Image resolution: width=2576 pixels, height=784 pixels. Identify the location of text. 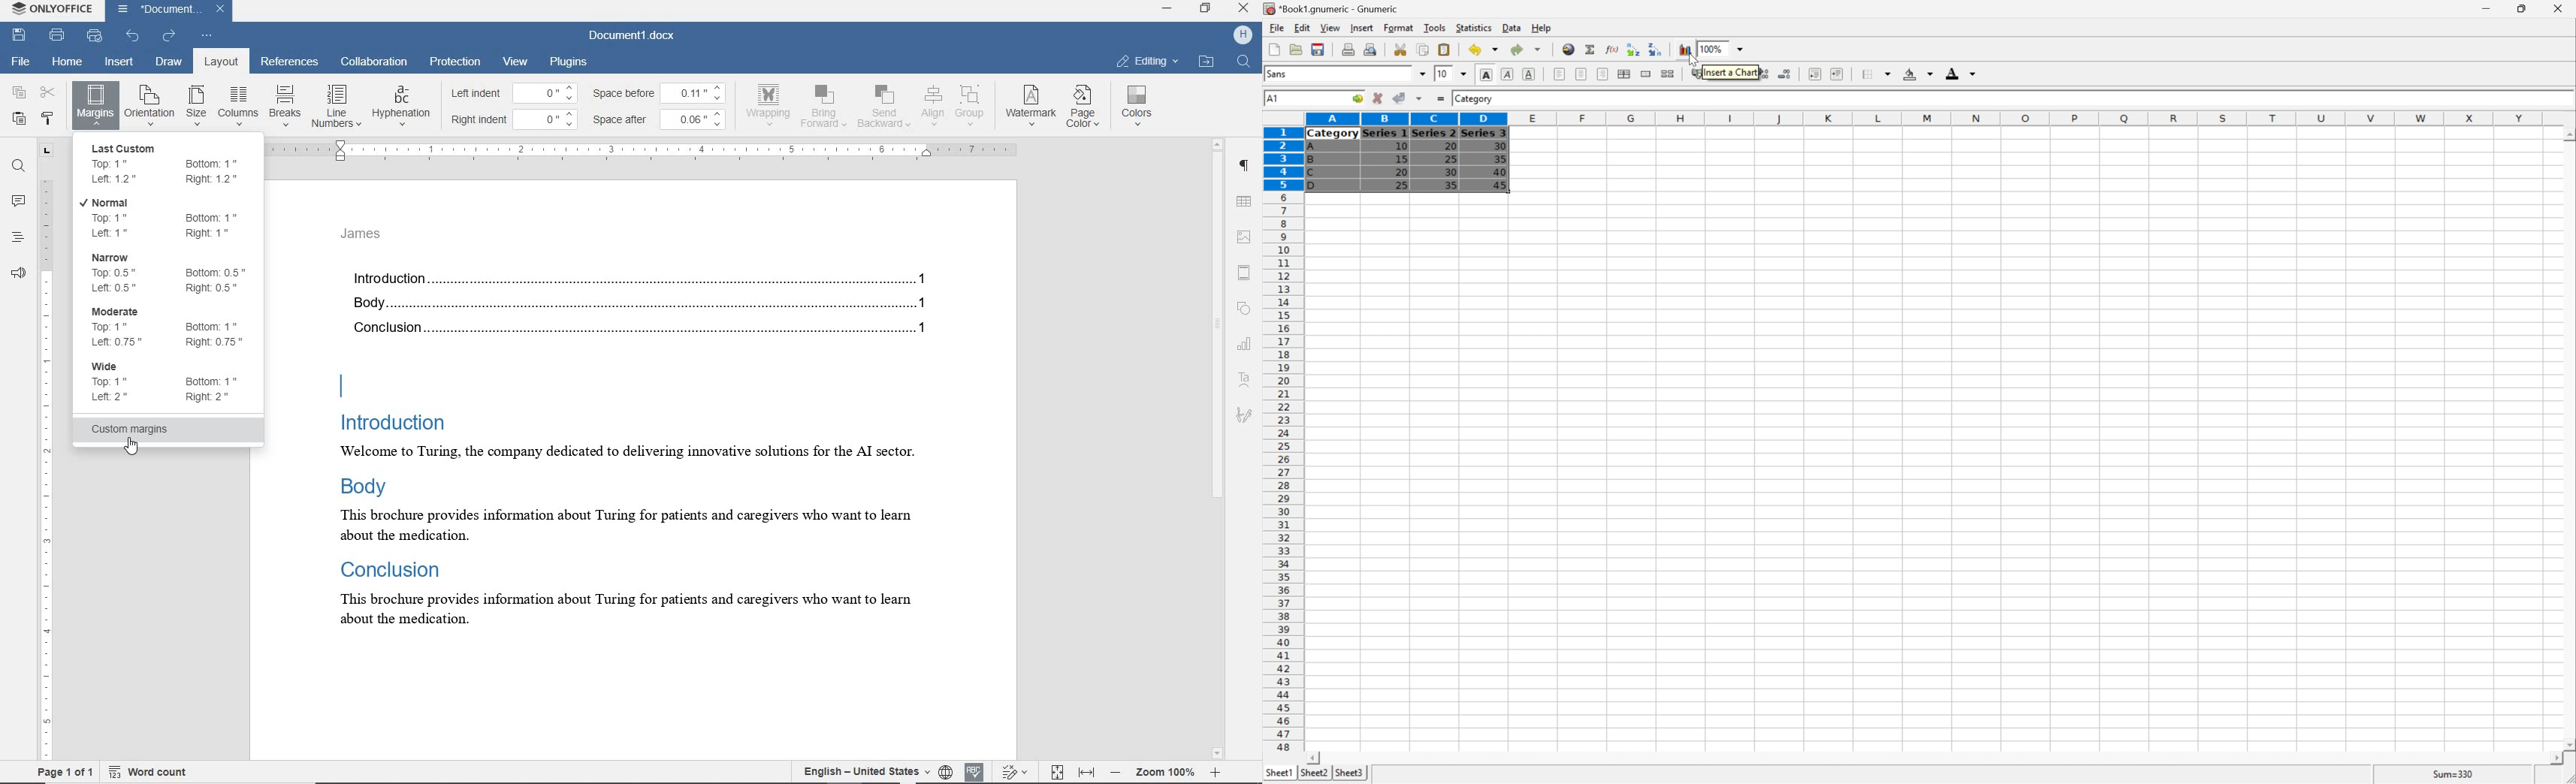
(645, 460).